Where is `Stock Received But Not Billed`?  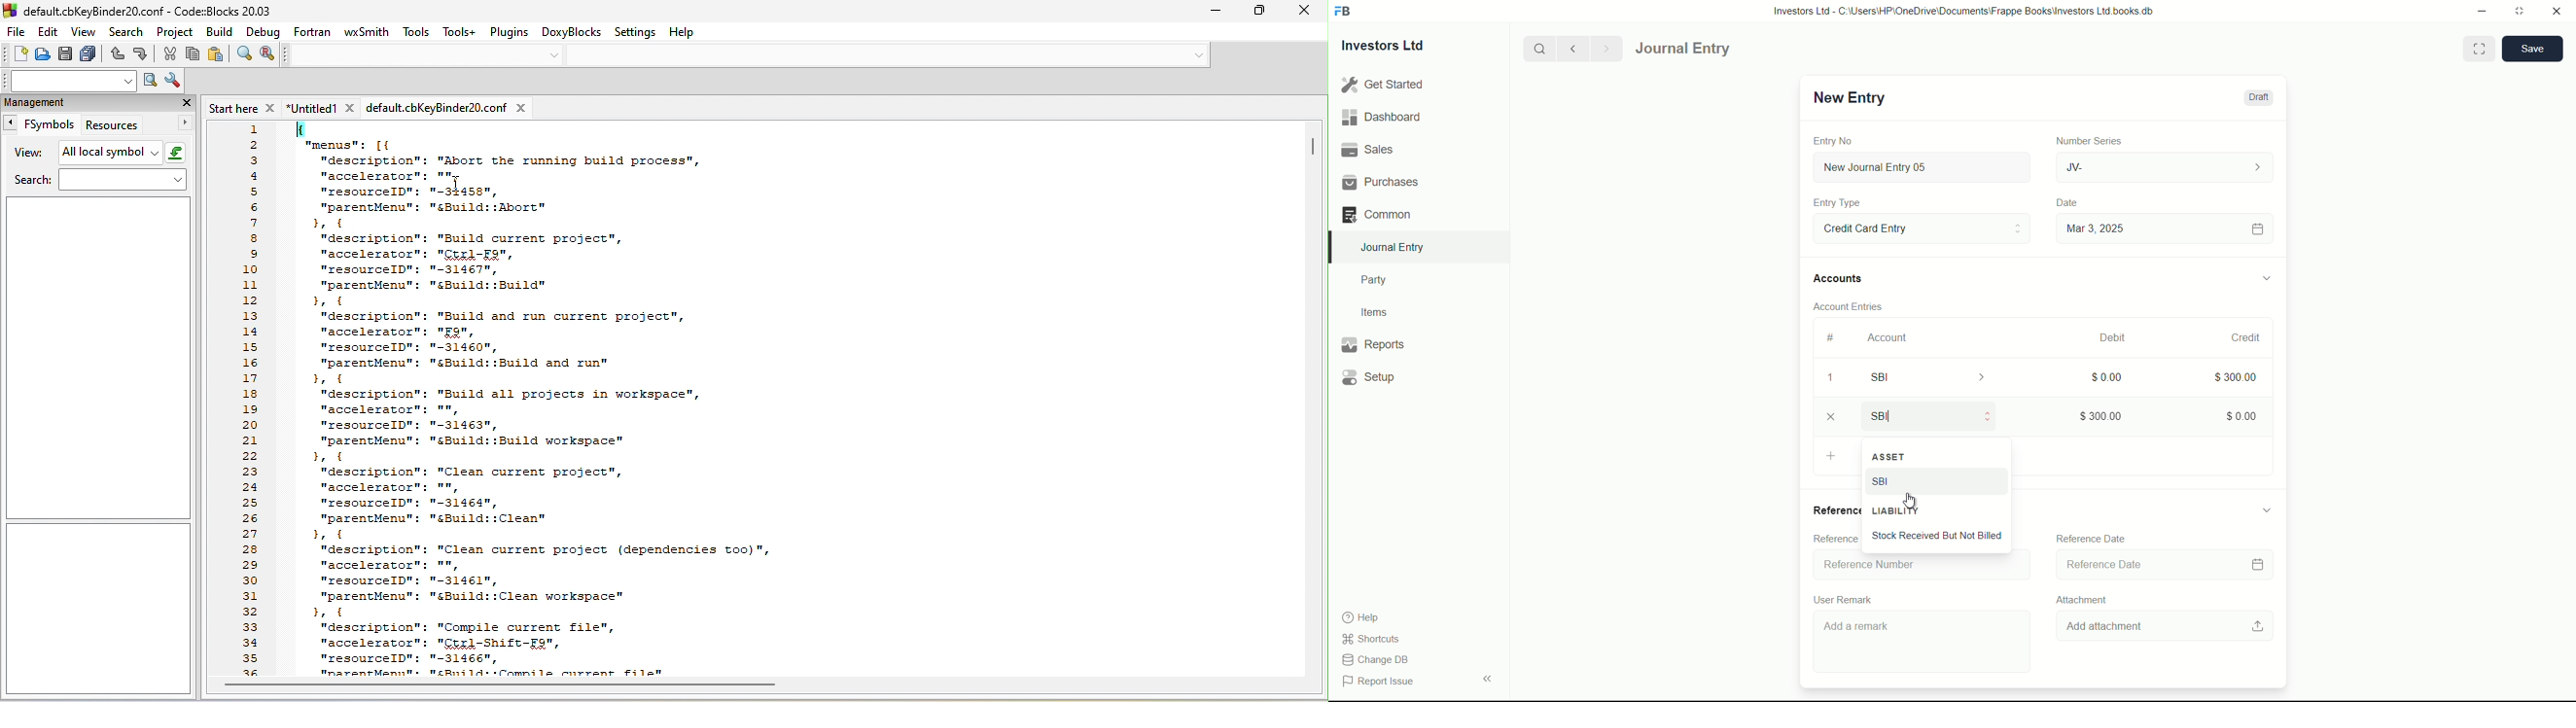
Stock Received But Not Billed is located at coordinates (1936, 538).